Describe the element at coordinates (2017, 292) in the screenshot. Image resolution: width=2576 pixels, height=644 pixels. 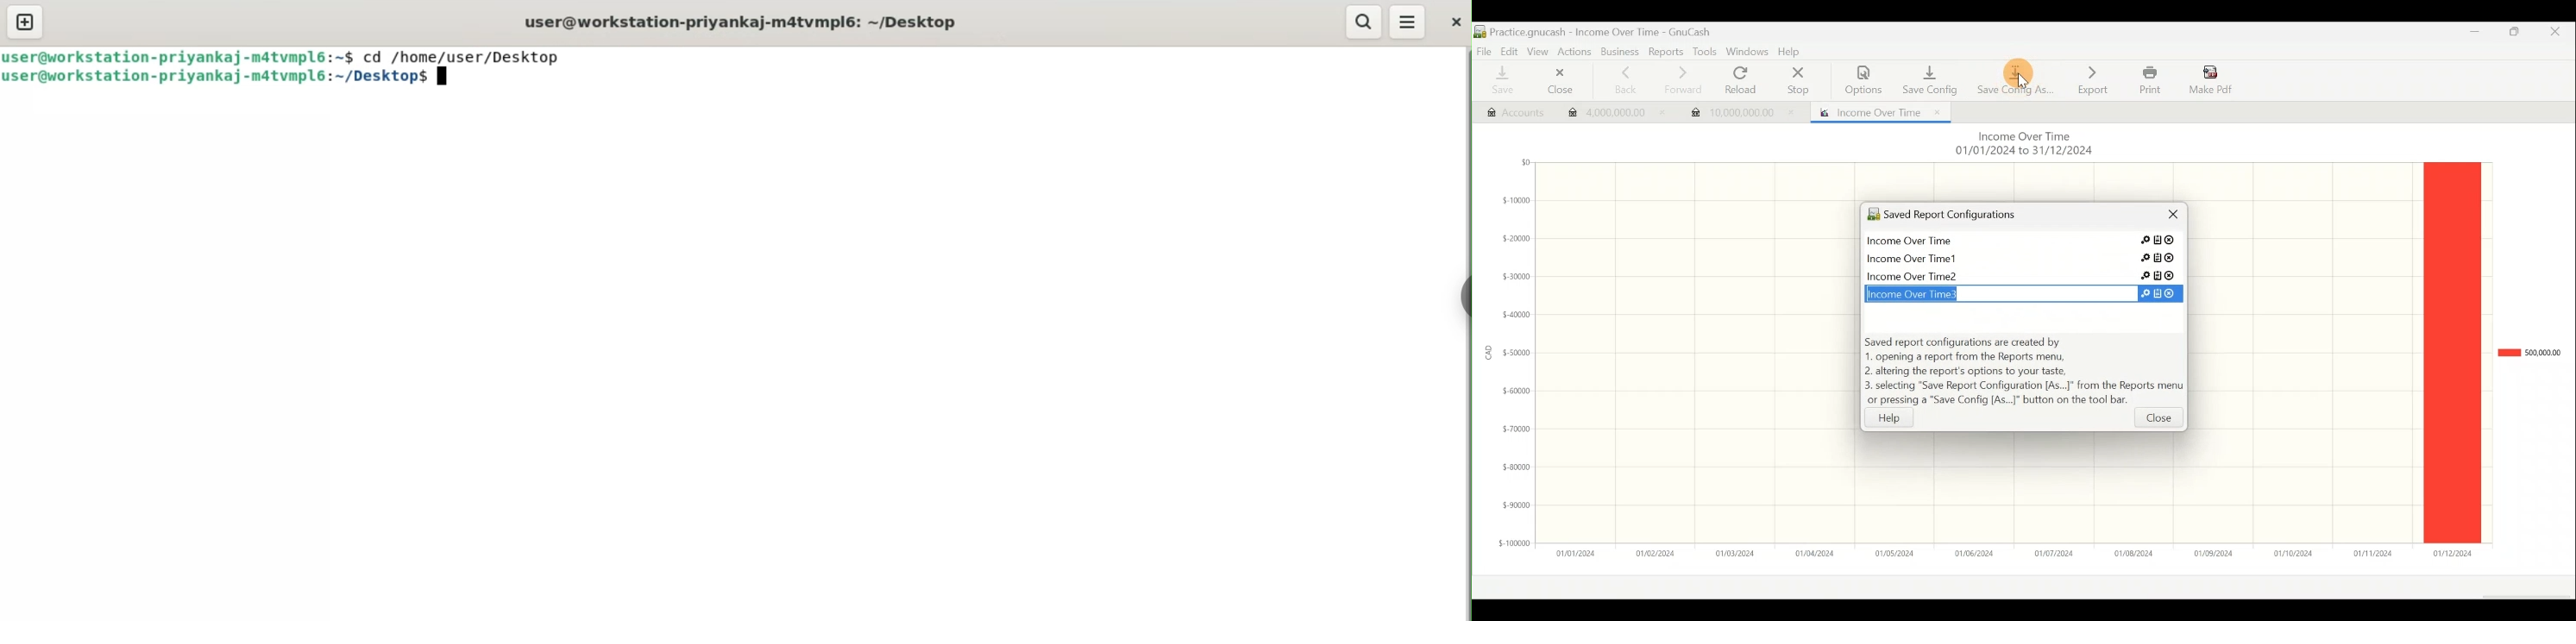
I see `Report 4` at that location.